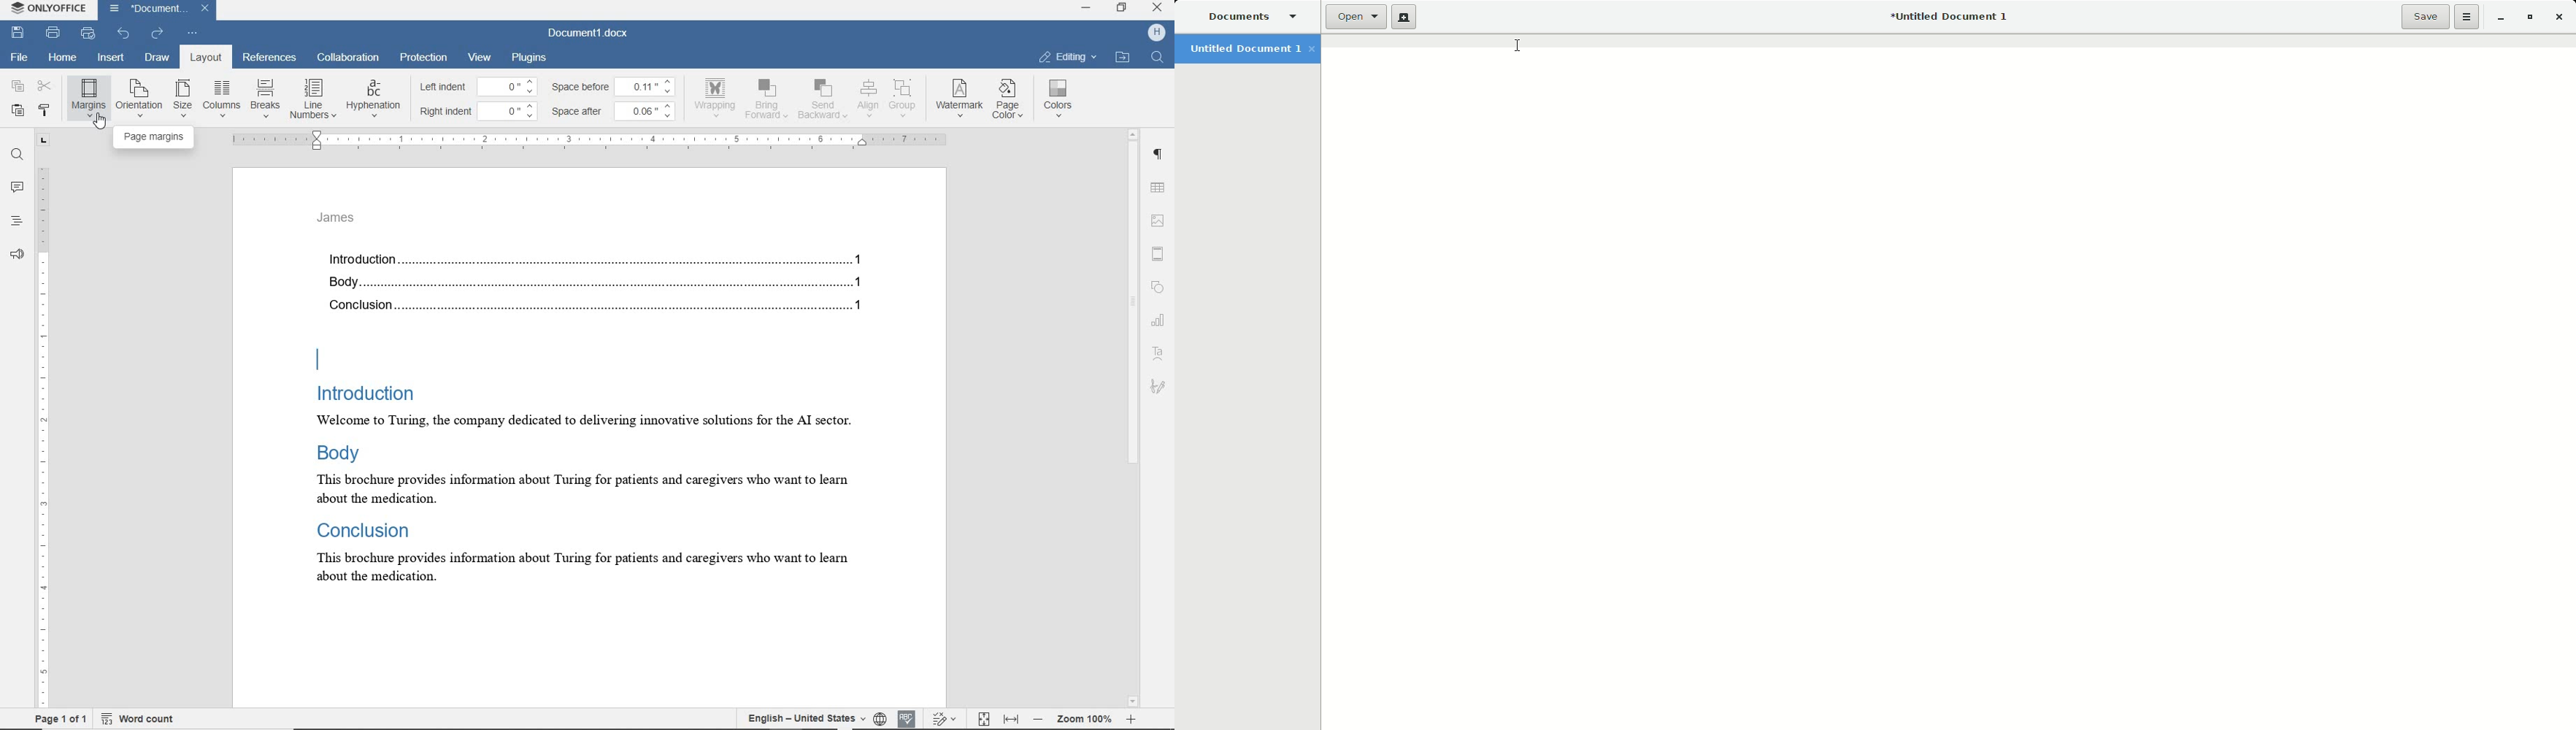 Image resolution: width=2576 pixels, height=756 pixels. Describe the element at coordinates (822, 101) in the screenshot. I see `send backward` at that location.